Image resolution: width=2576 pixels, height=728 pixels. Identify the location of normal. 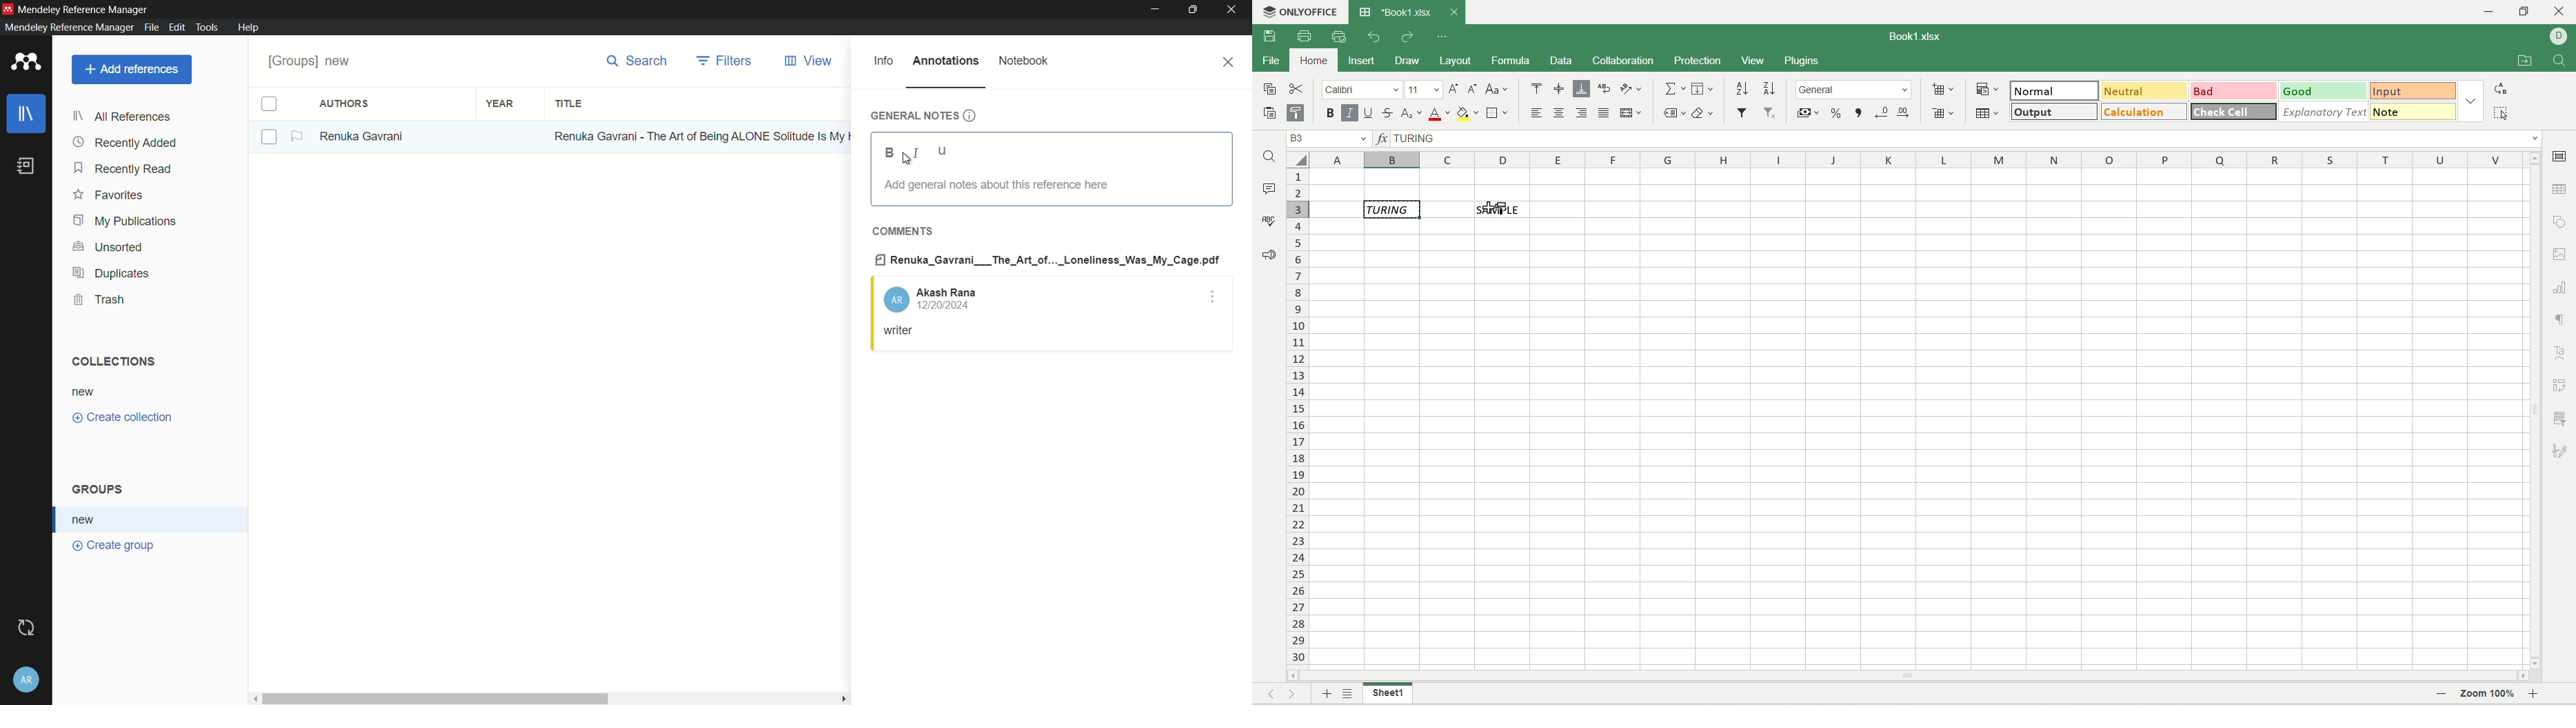
(2053, 90).